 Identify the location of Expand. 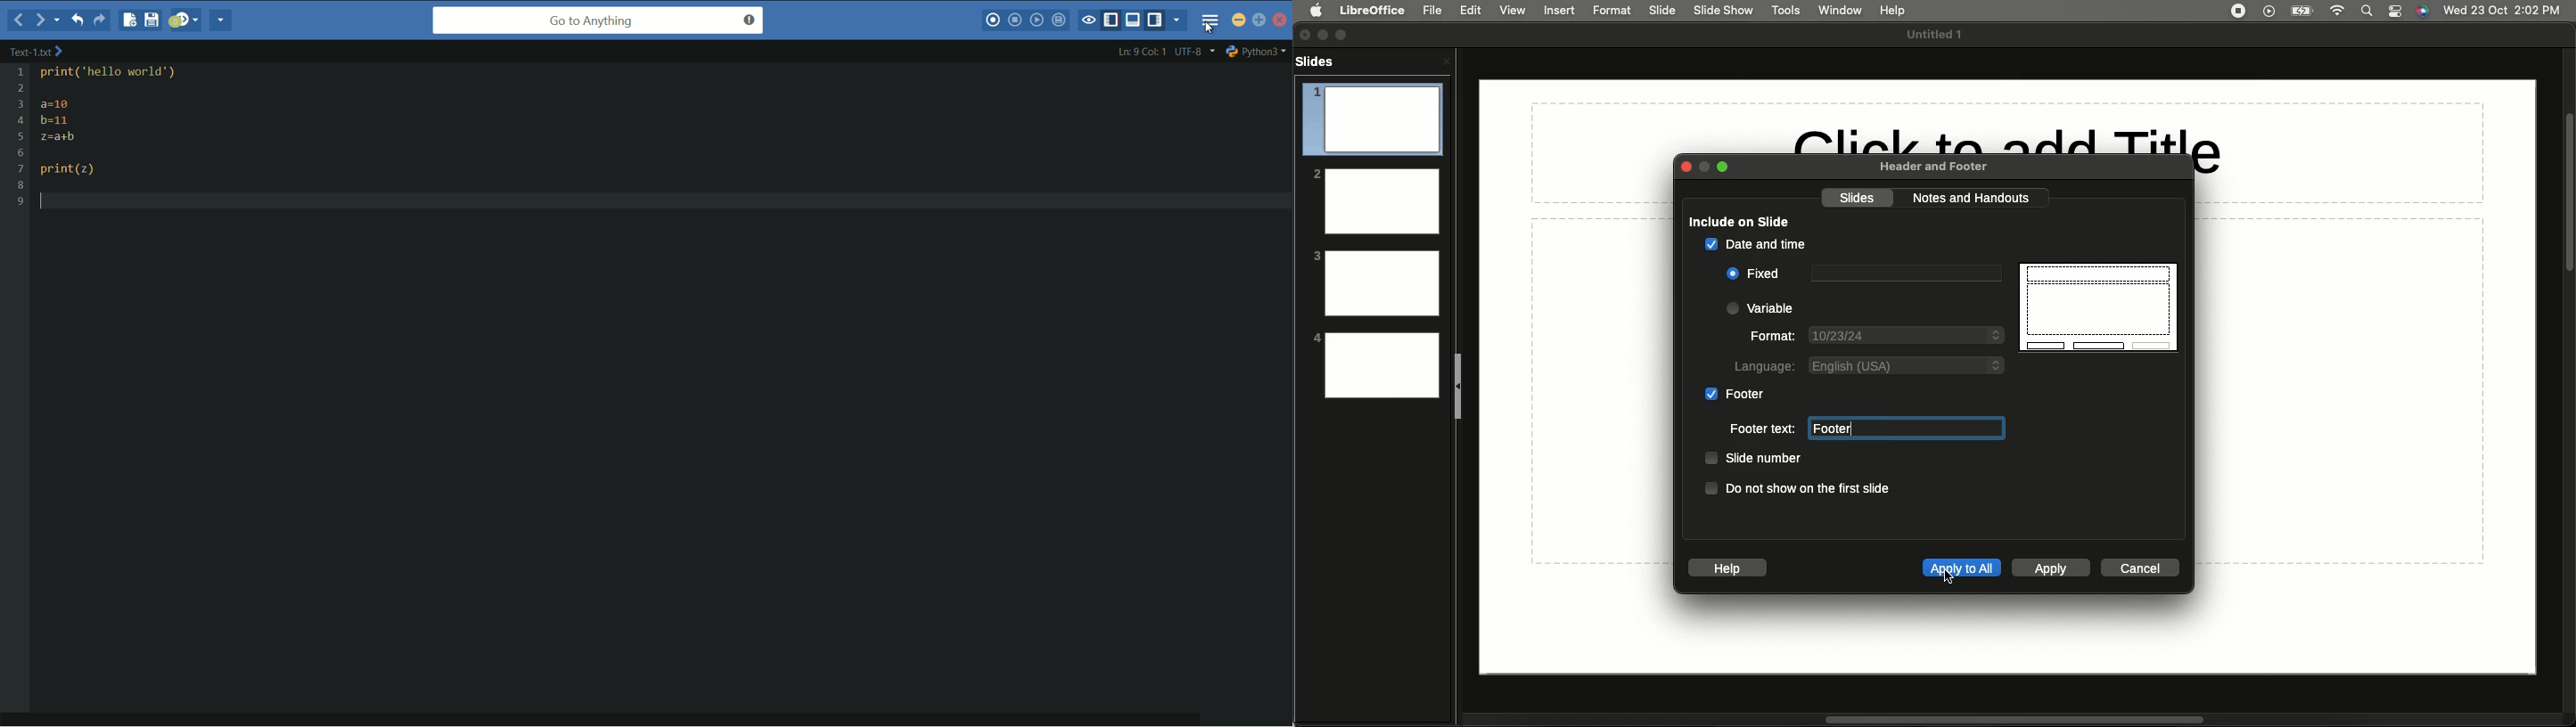
(1345, 33).